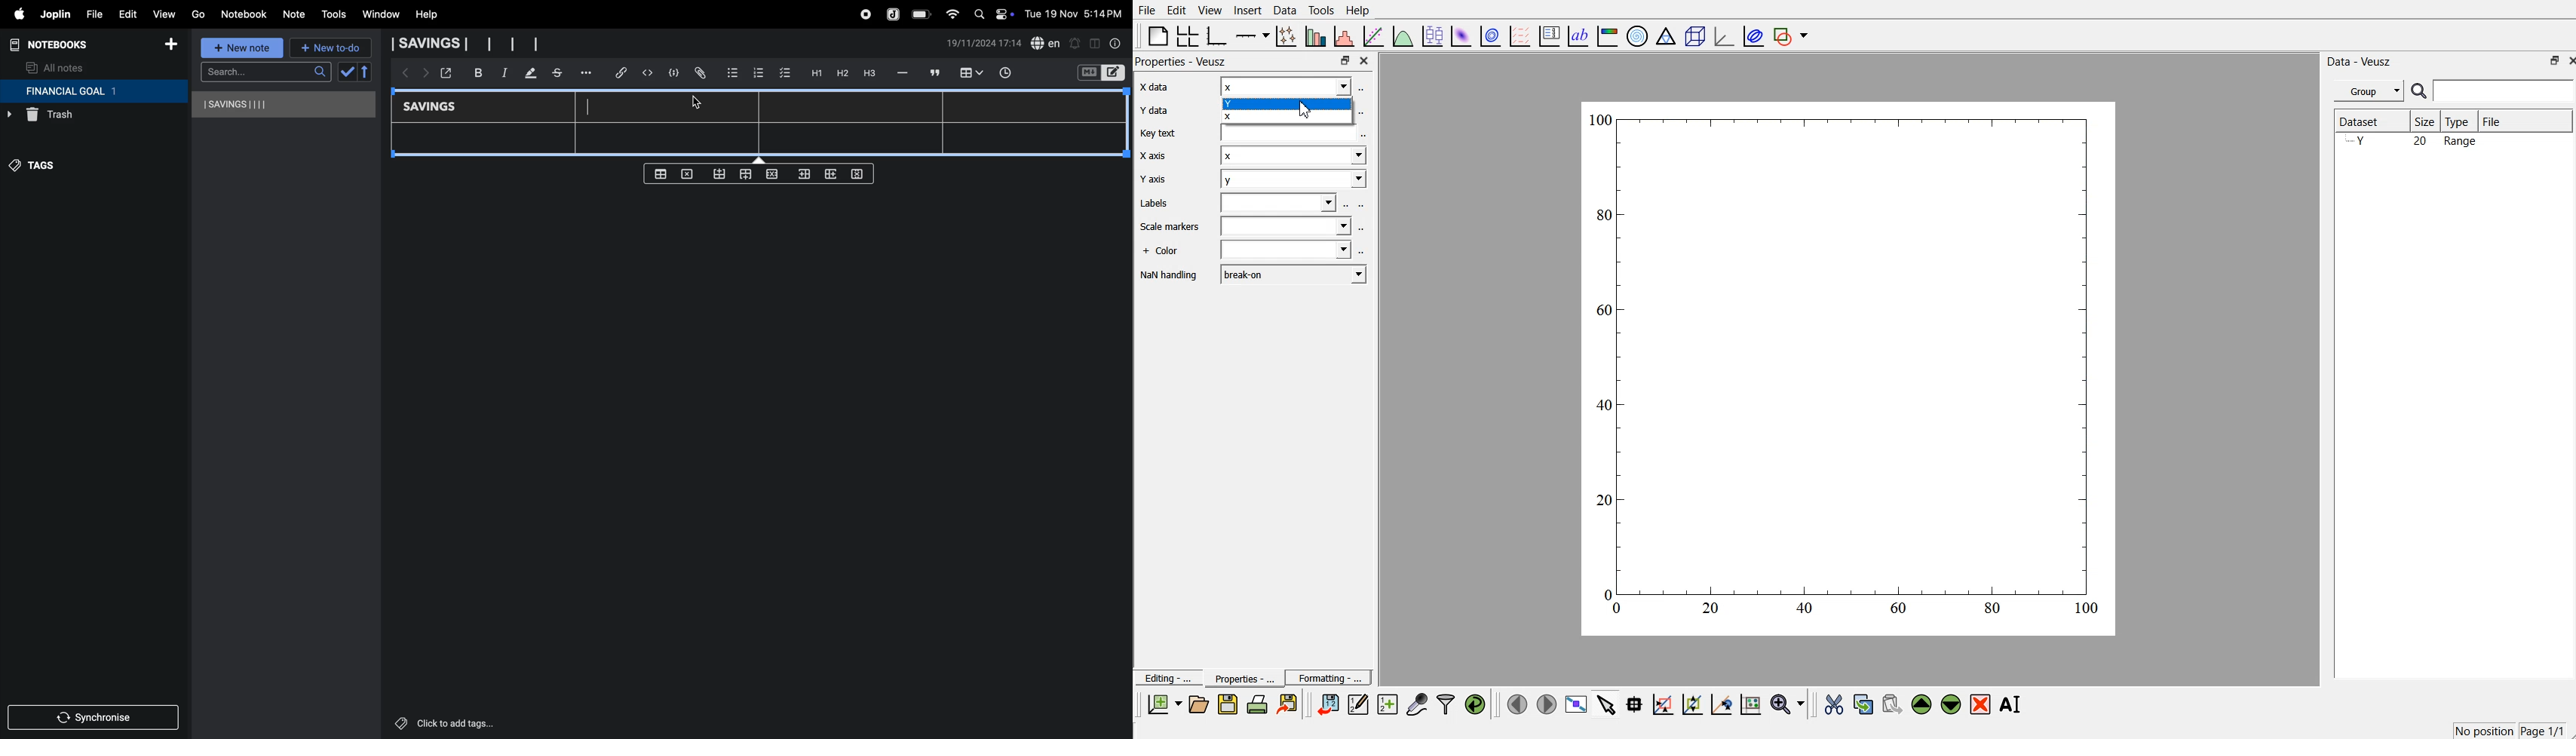 The image size is (2576, 756). What do you see at coordinates (1492, 36) in the screenshot?
I see `plot a 2D dataset as cont` at bounding box center [1492, 36].